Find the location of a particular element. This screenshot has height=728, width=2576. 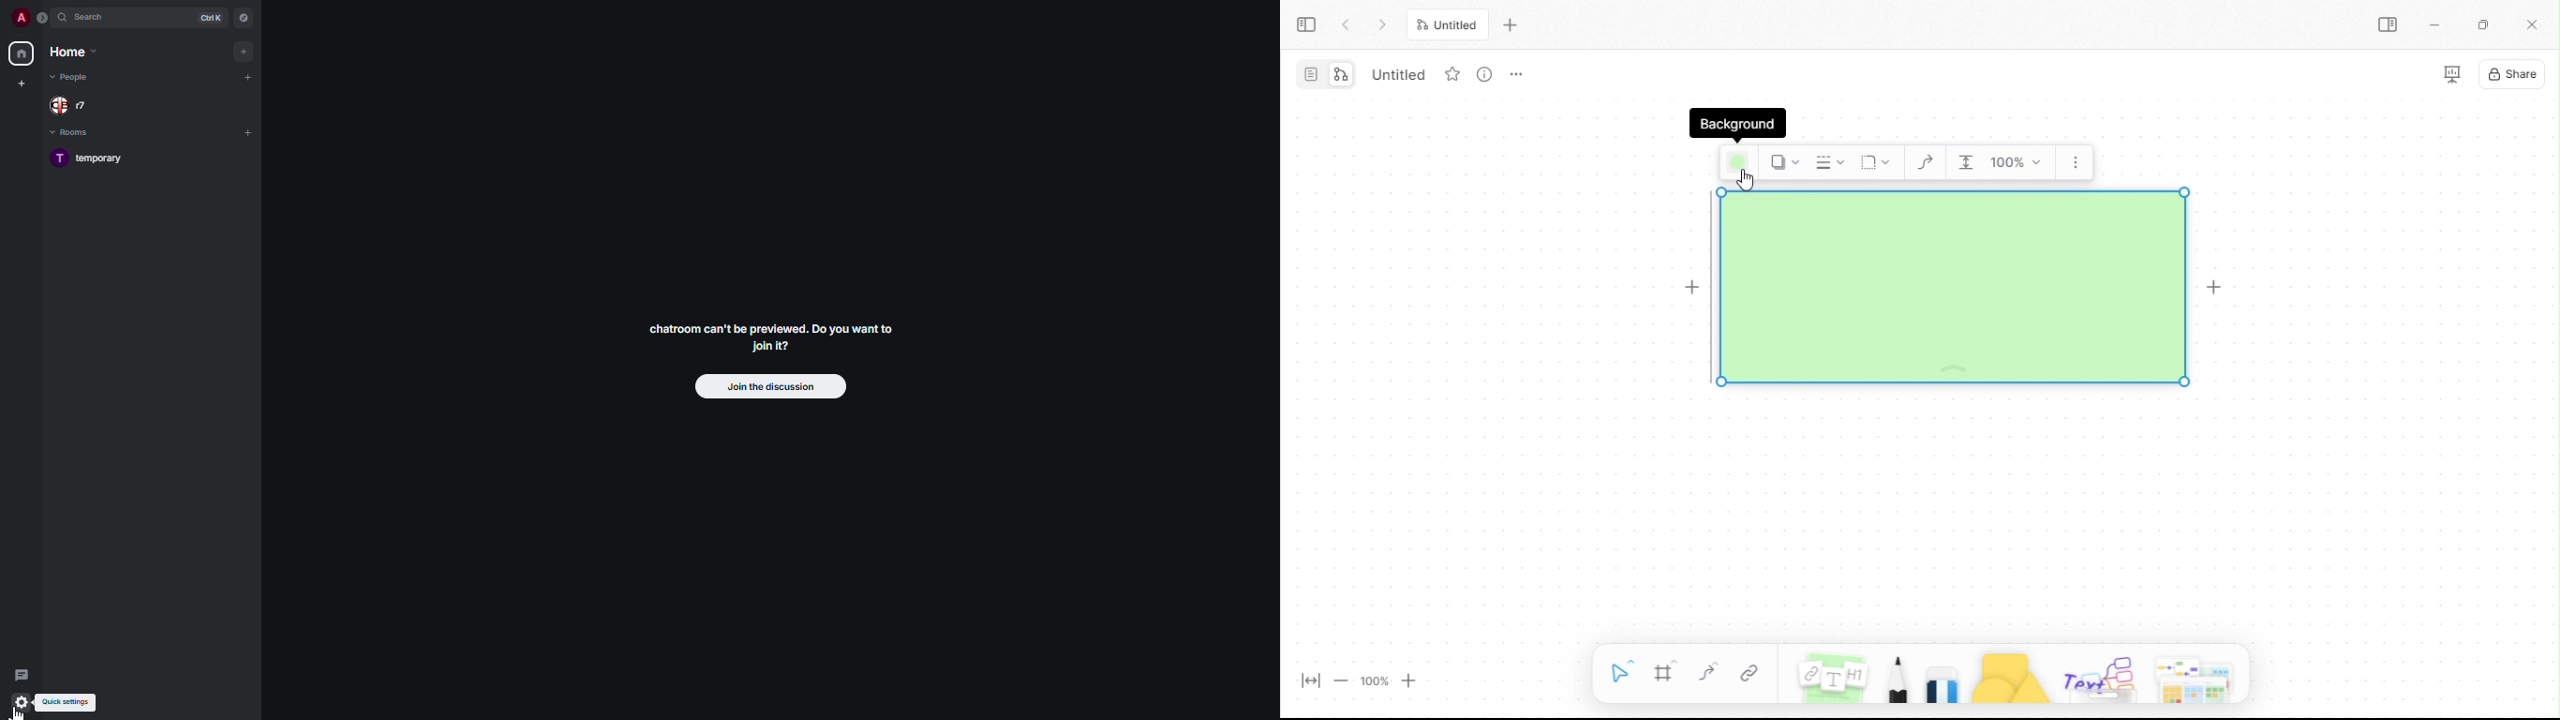

add is located at coordinates (245, 51).